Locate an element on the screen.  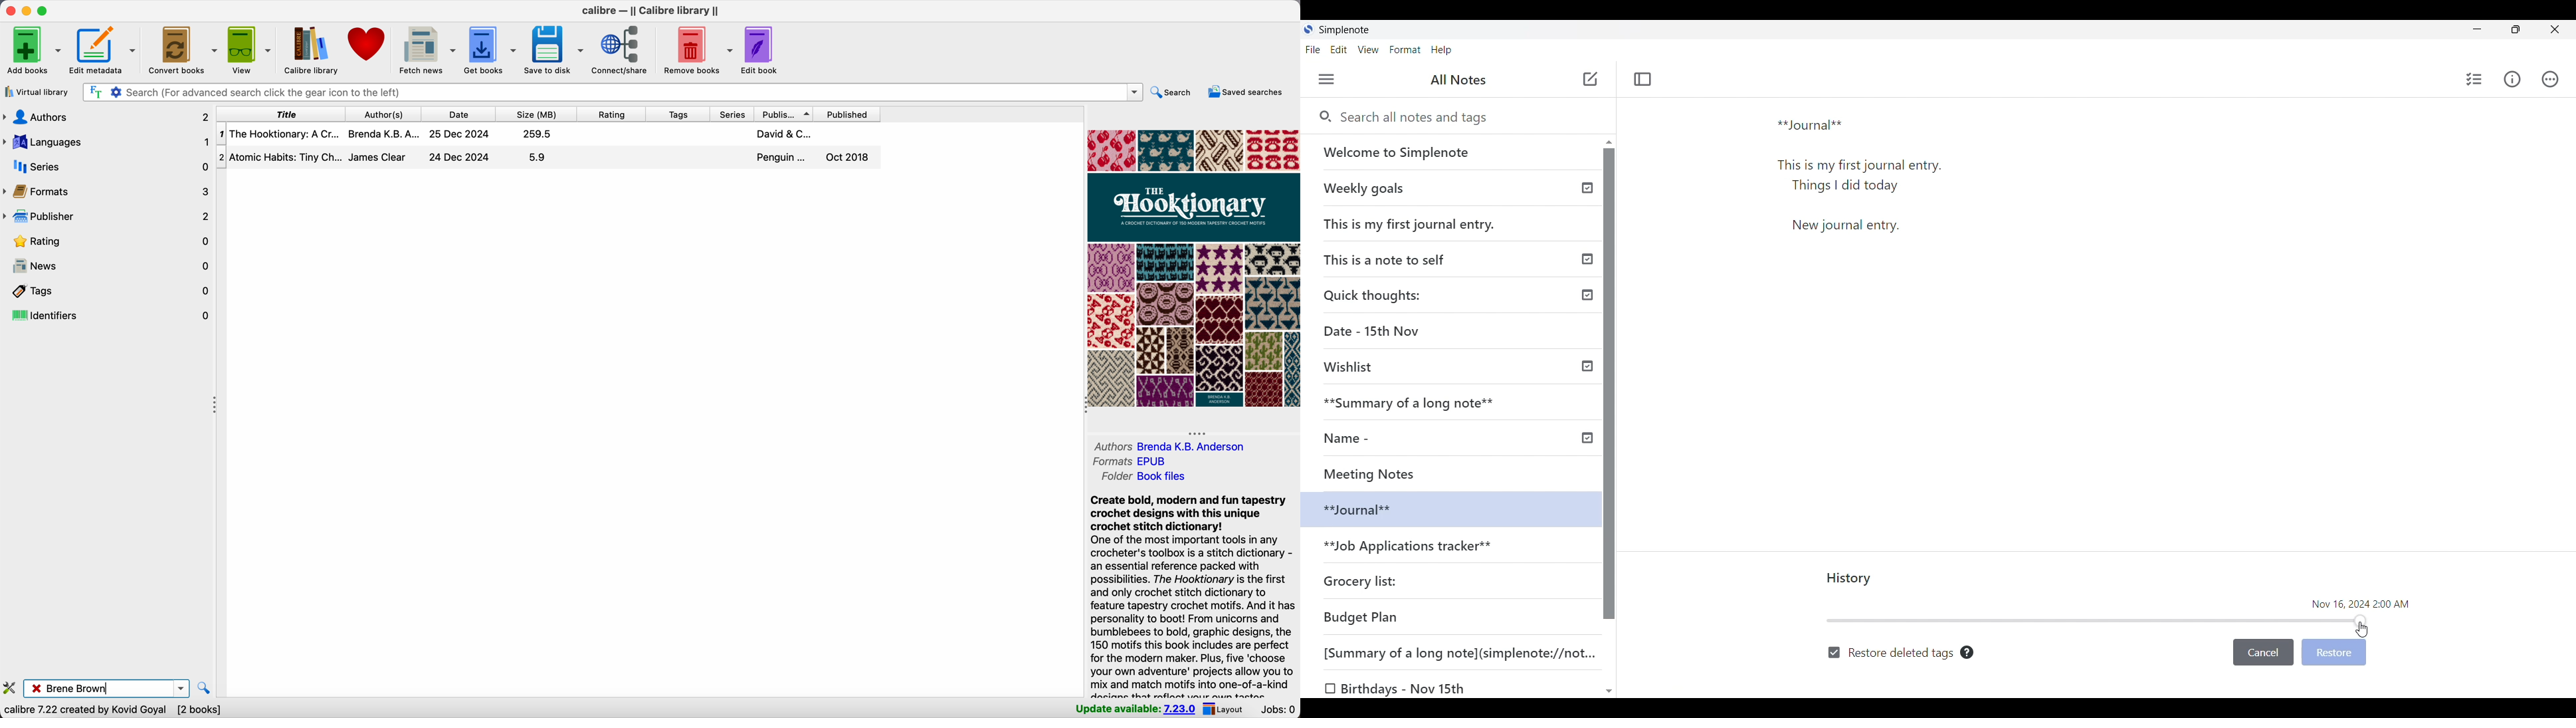
view is located at coordinates (250, 48).